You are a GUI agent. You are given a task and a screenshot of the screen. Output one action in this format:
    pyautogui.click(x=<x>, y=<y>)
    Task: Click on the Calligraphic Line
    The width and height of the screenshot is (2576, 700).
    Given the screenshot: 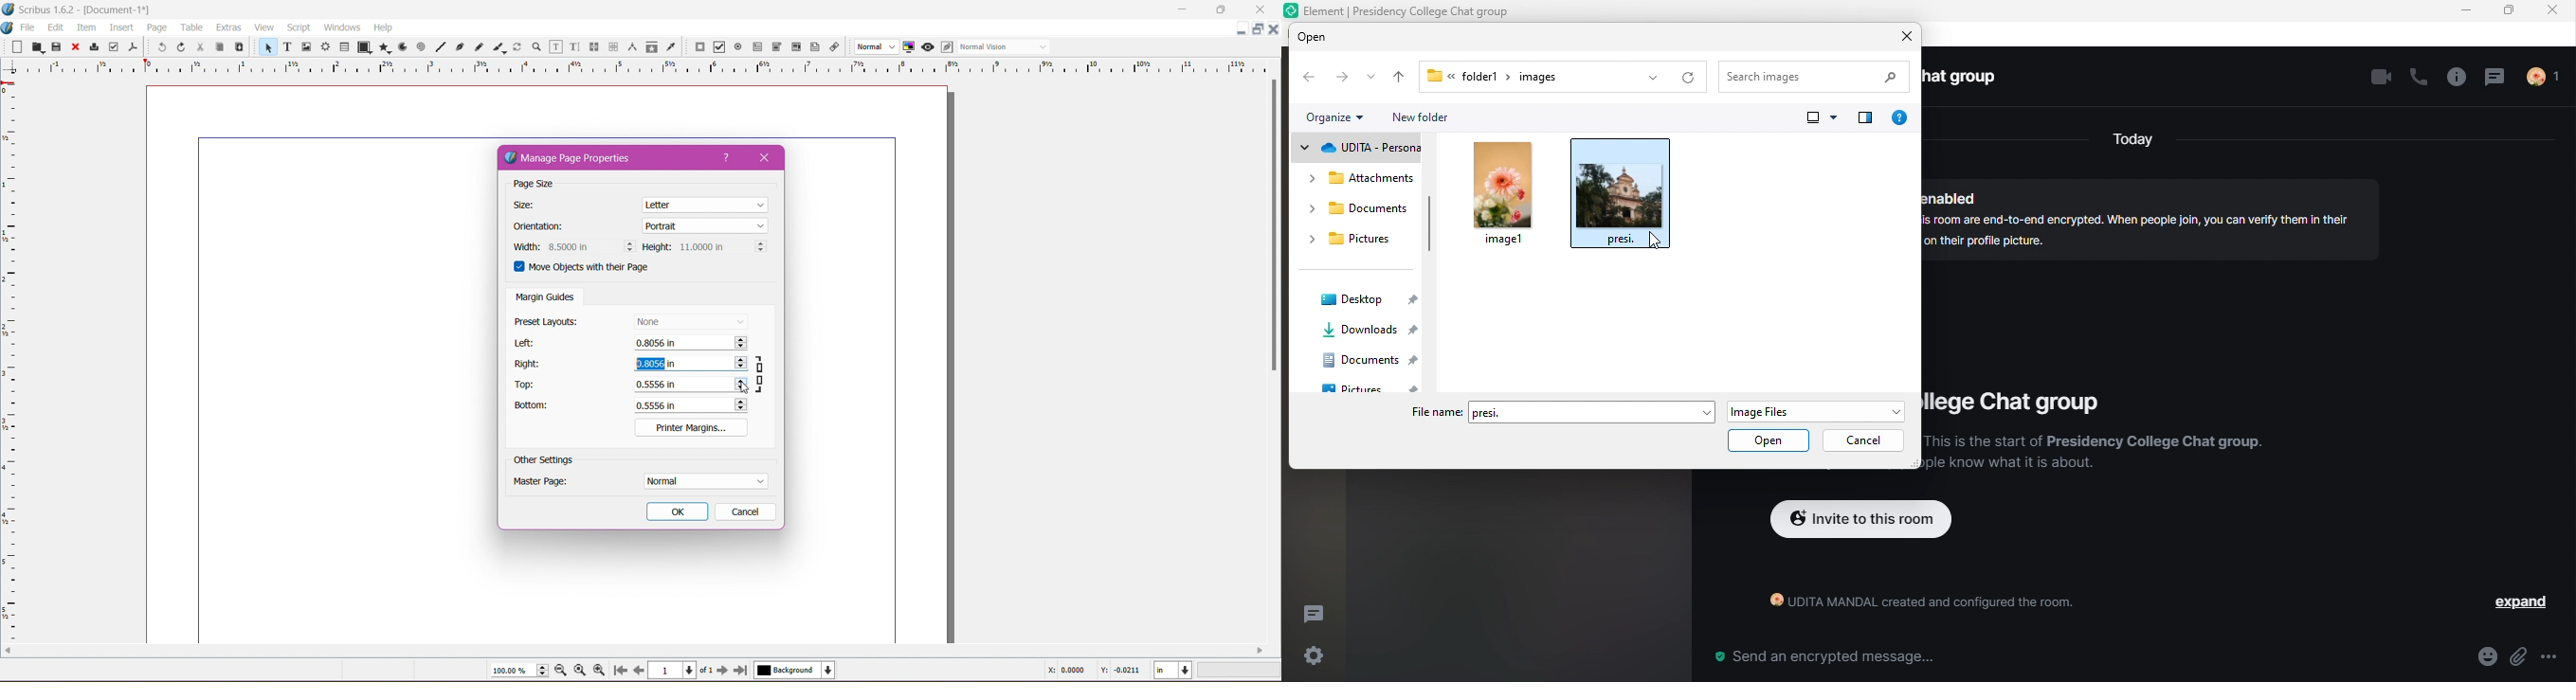 What is the action you would take?
    pyautogui.click(x=498, y=47)
    